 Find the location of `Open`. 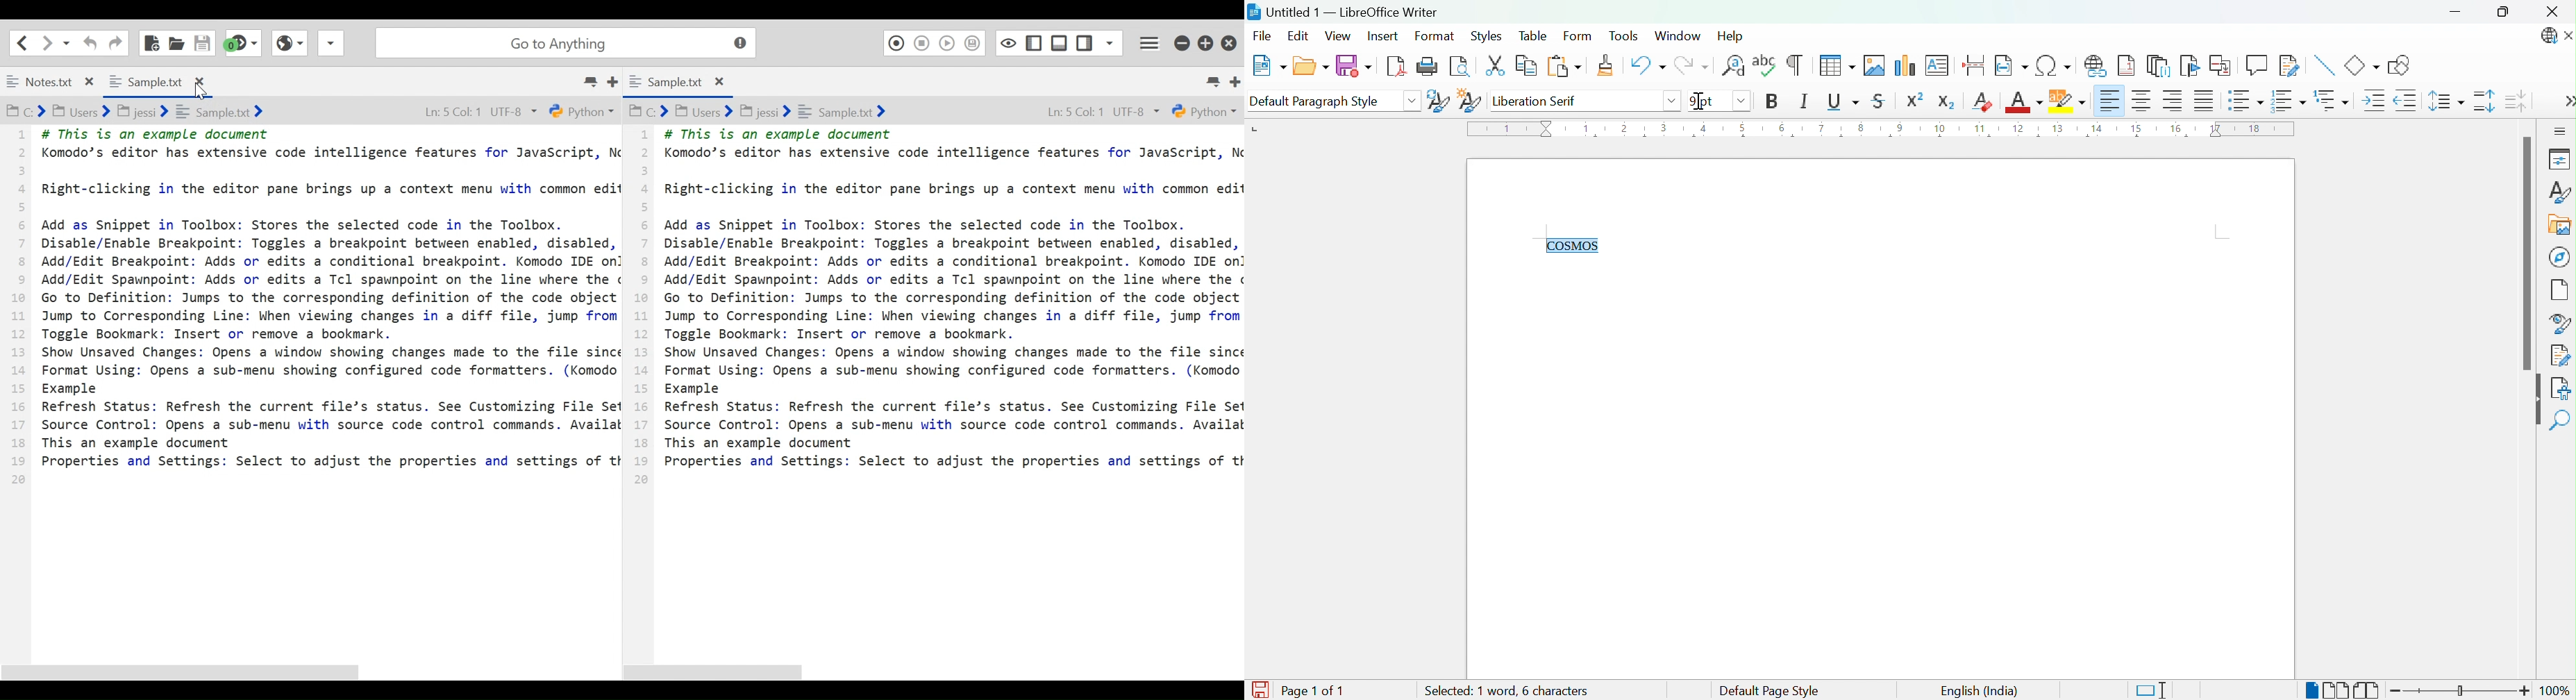

Open is located at coordinates (1310, 67).